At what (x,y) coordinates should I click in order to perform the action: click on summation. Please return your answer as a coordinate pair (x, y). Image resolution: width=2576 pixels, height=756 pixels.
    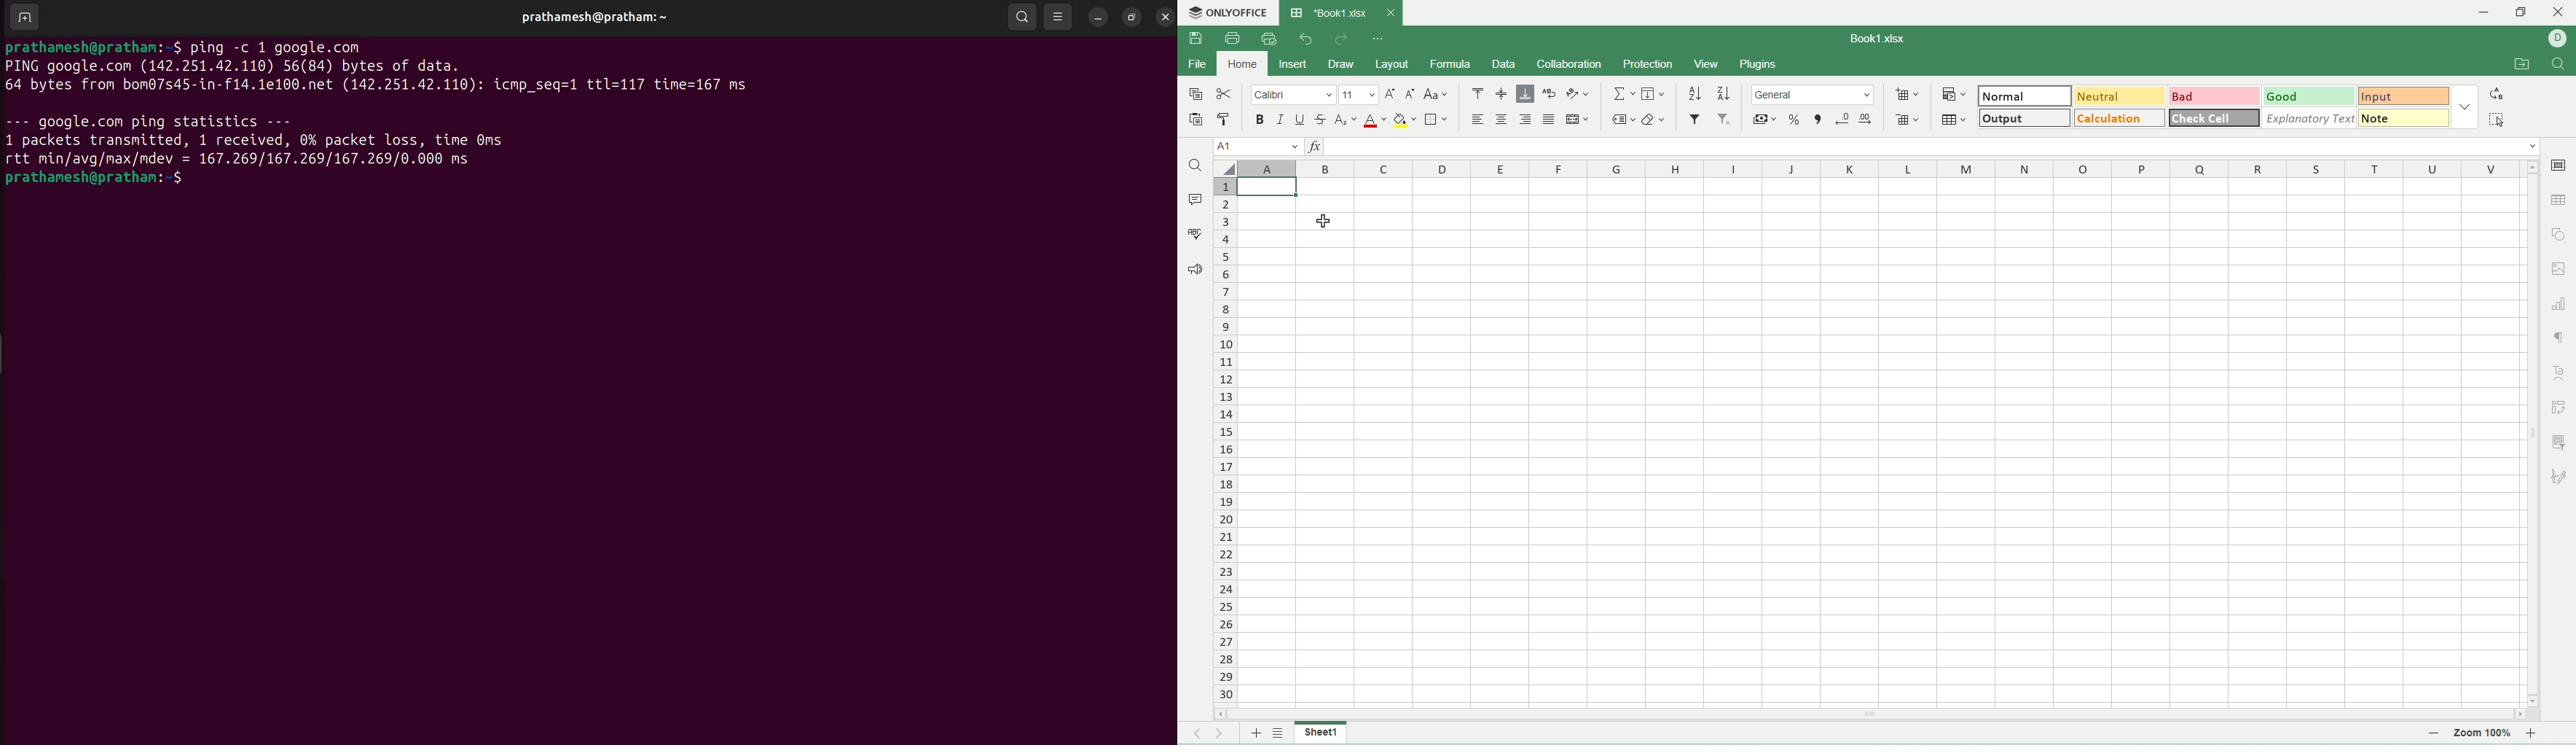
    Looking at the image, I should click on (1622, 93).